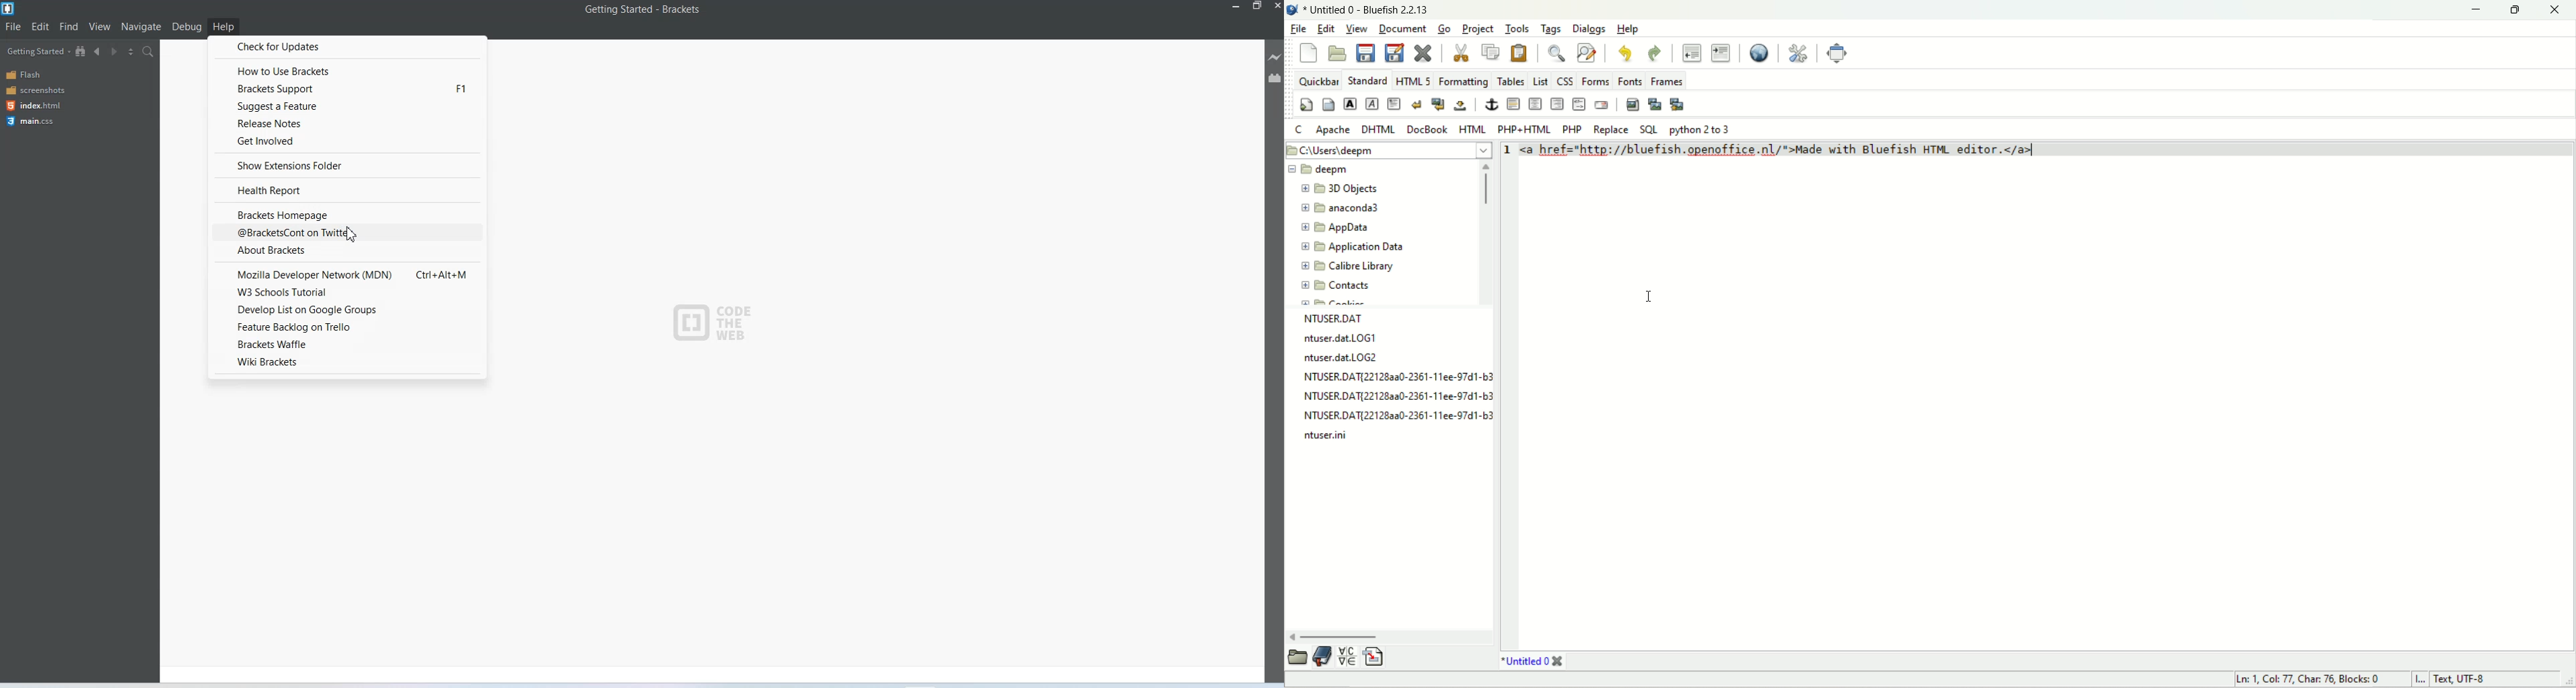 This screenshot has height=700, width=2576. Describe the element at coordinates (349, 190) in the screenshot. I see `Health report` at that location.